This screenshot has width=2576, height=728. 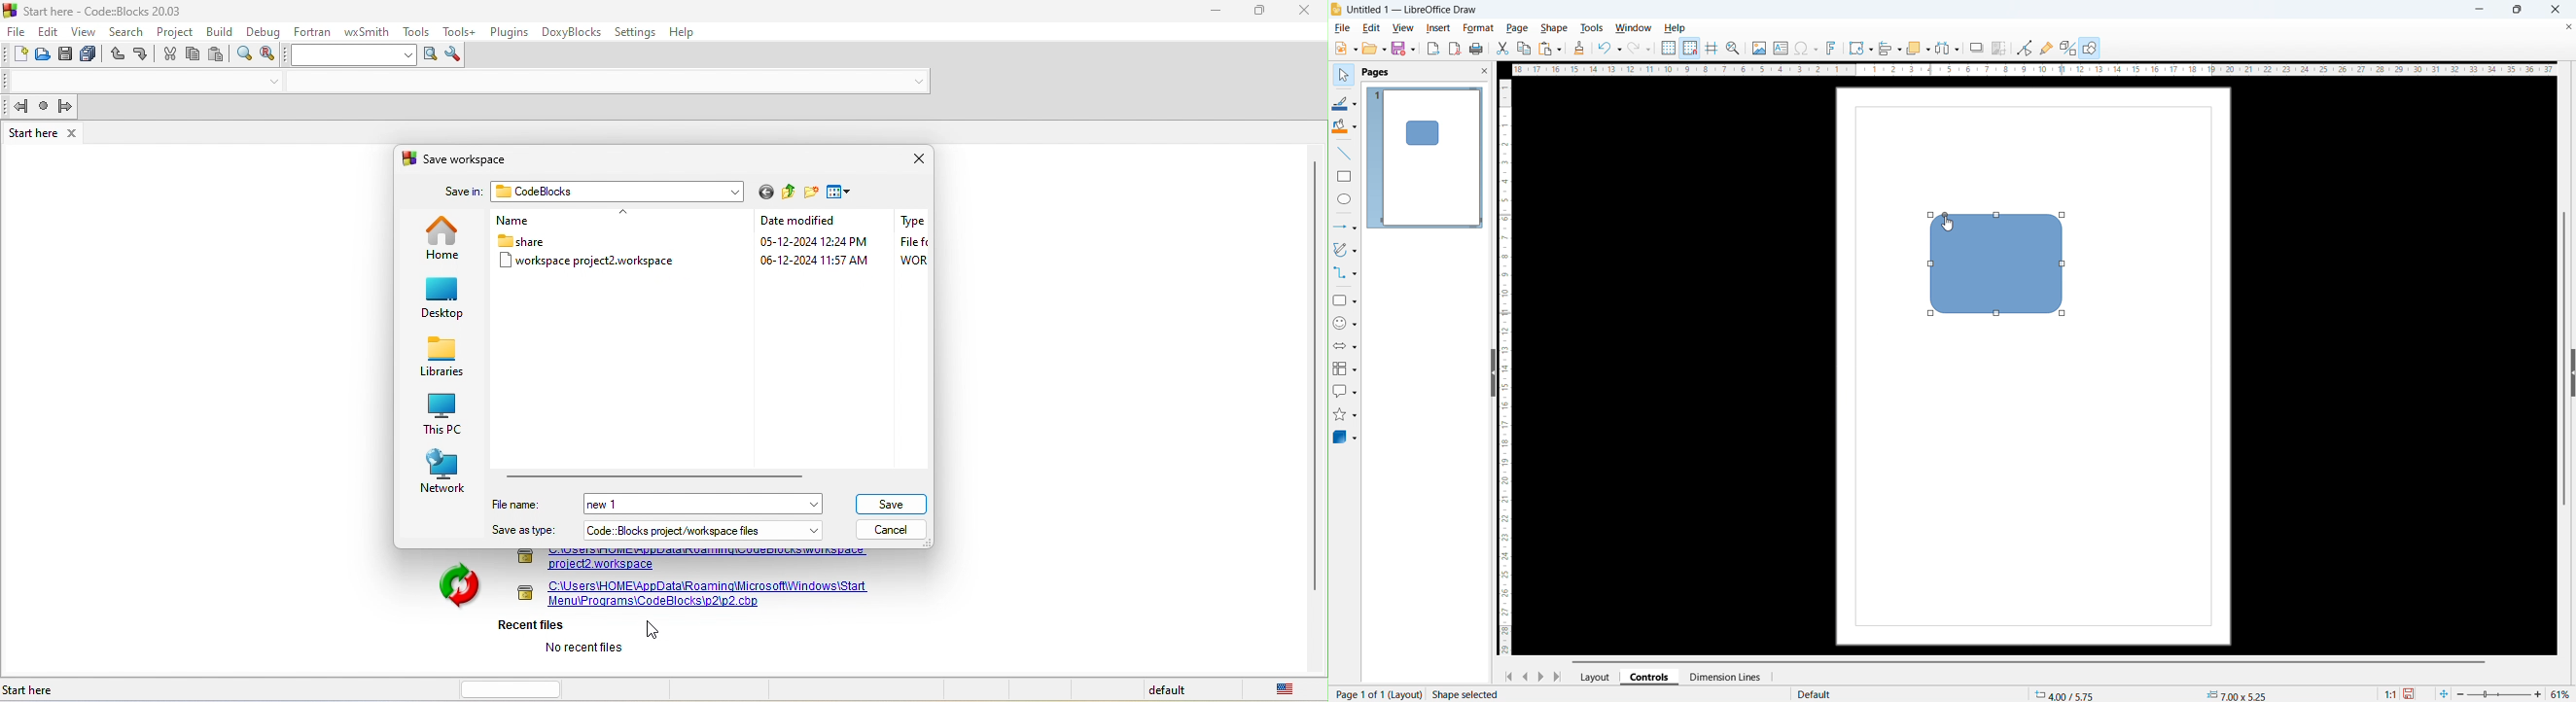 What do you see at coordinates (812, 193) in the screenshot?
I see `create new folder` at bounding box center [812, 193].